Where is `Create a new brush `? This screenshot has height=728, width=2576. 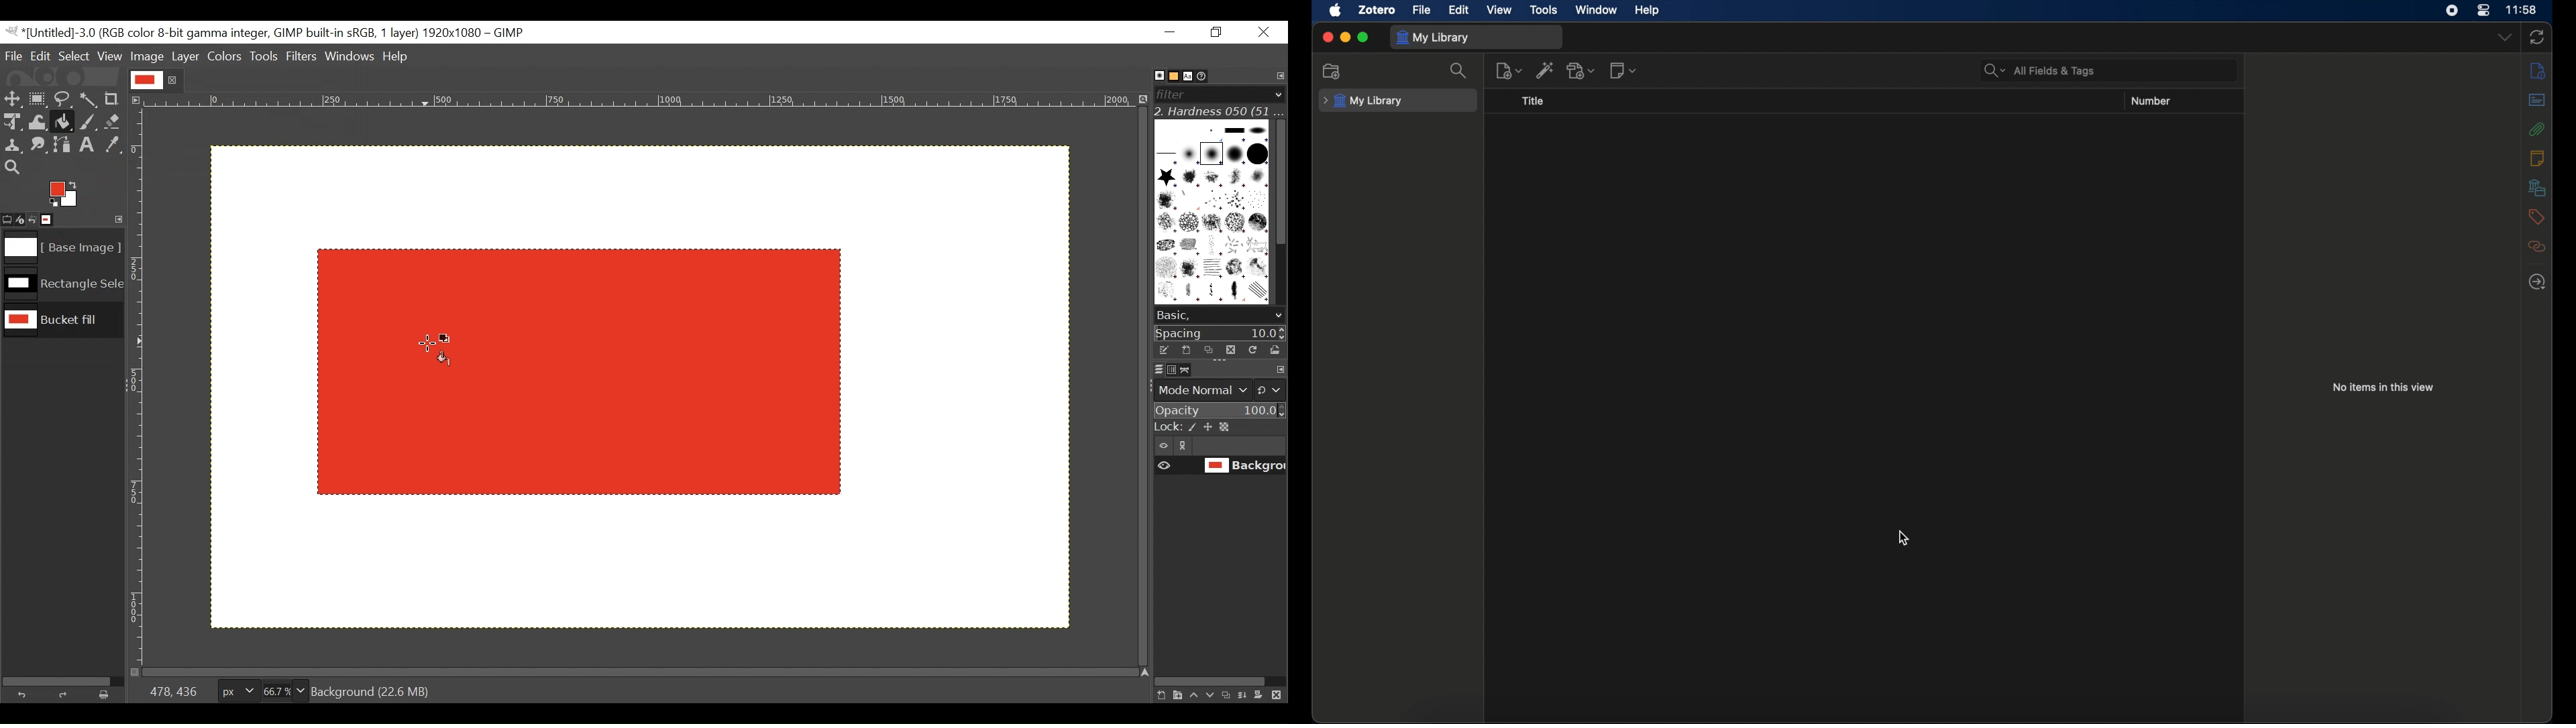
Create a new brush  is located at coordinates (1185, 350).